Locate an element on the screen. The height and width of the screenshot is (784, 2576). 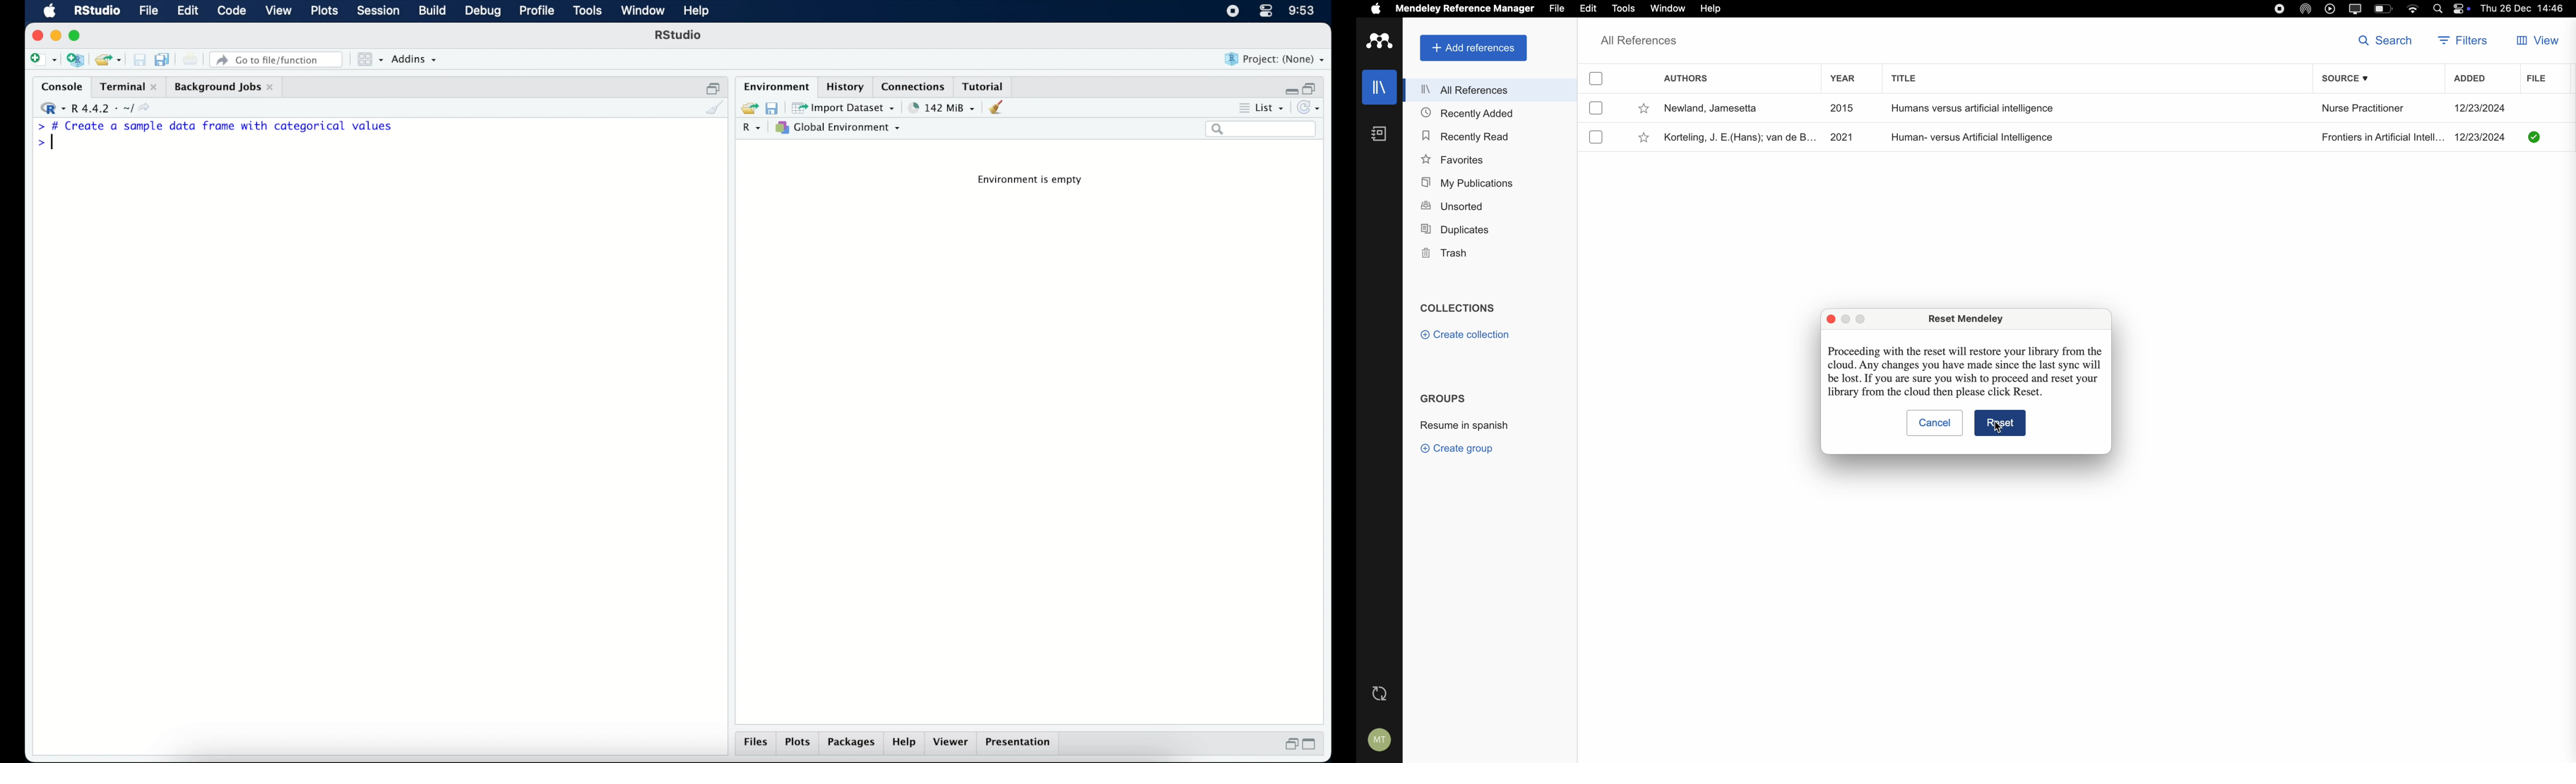
recently added is located at coordinates (1471, 112).